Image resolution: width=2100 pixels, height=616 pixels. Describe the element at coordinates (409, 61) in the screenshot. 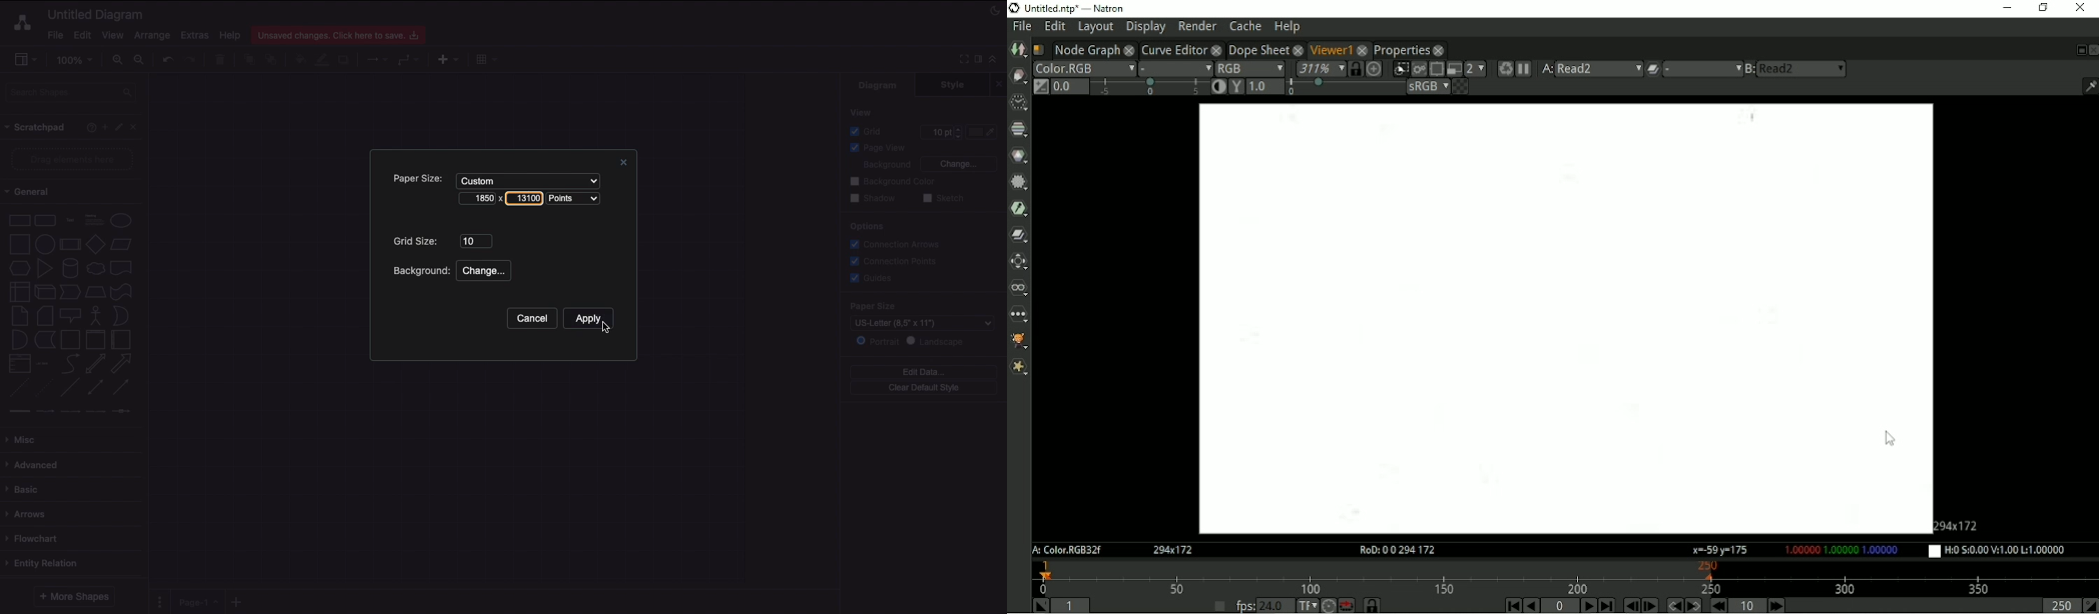

I see `Waypoints` at that location.